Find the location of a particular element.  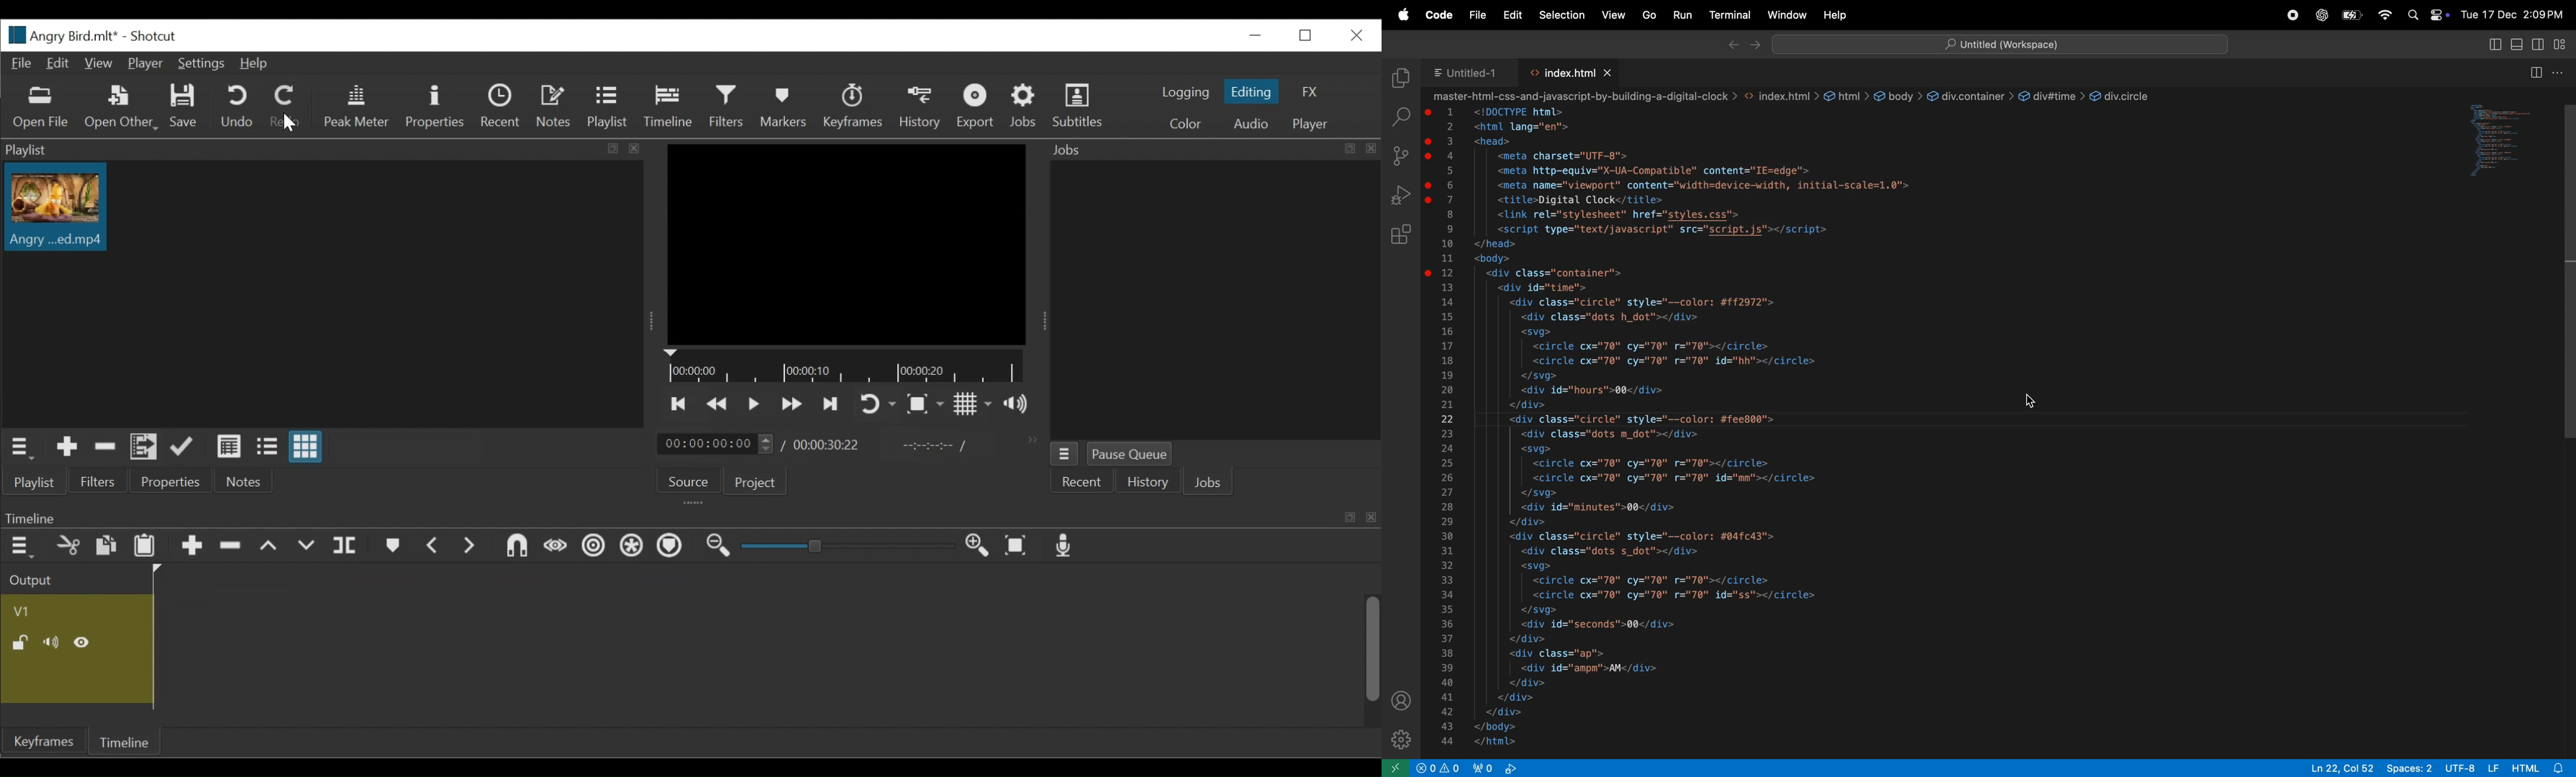

port is located at coordinates (1485, 769).